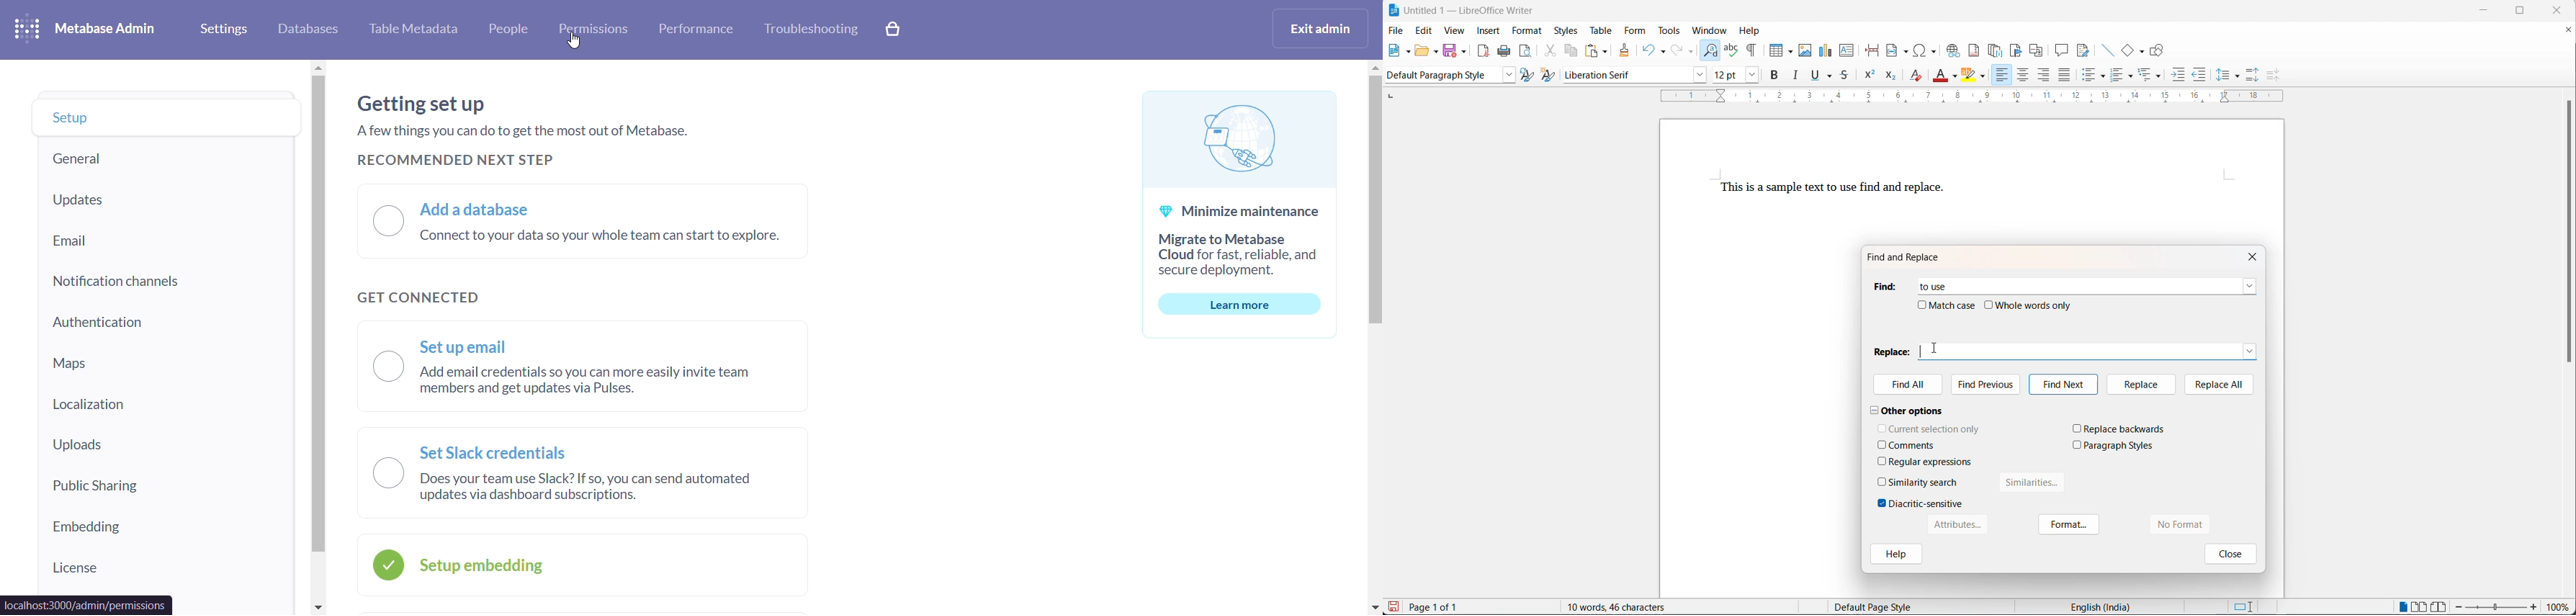 The image size is (2576, 616). Describe the element at coordinates (1732, 46) in the screenshot. I see `spellings` at that location.